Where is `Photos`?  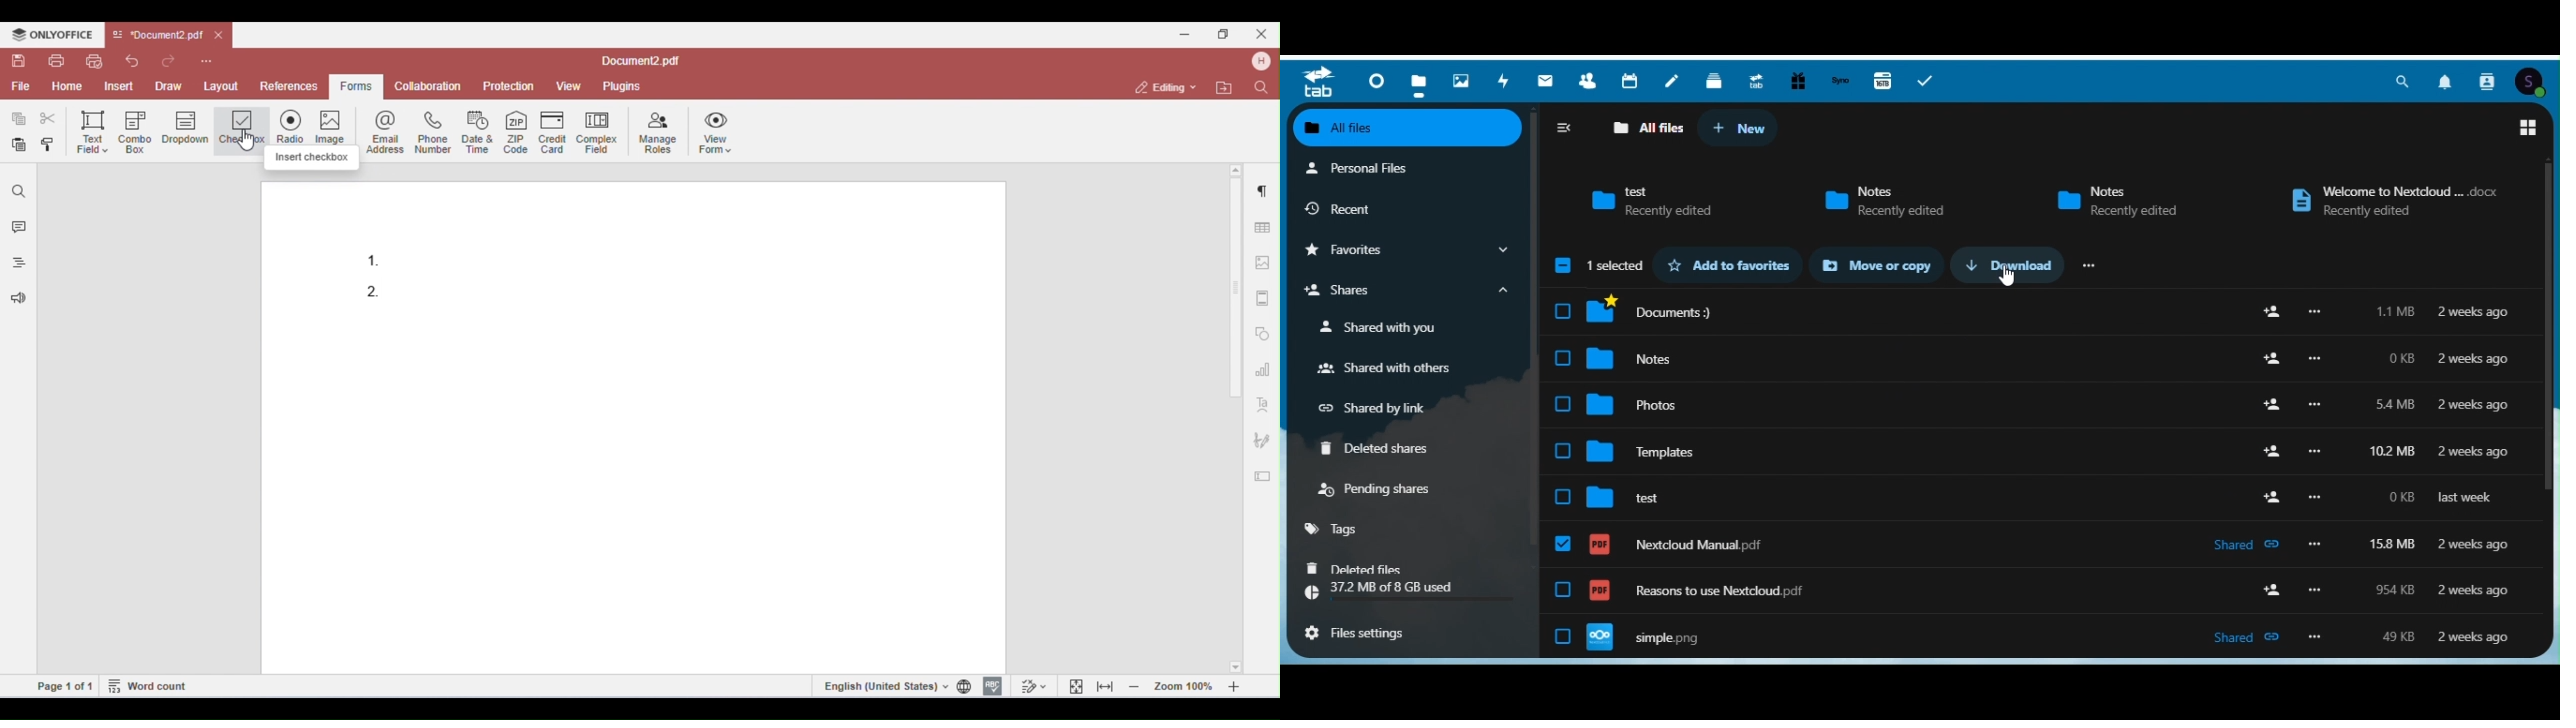
Photos is located at coordinates (1463, 80).